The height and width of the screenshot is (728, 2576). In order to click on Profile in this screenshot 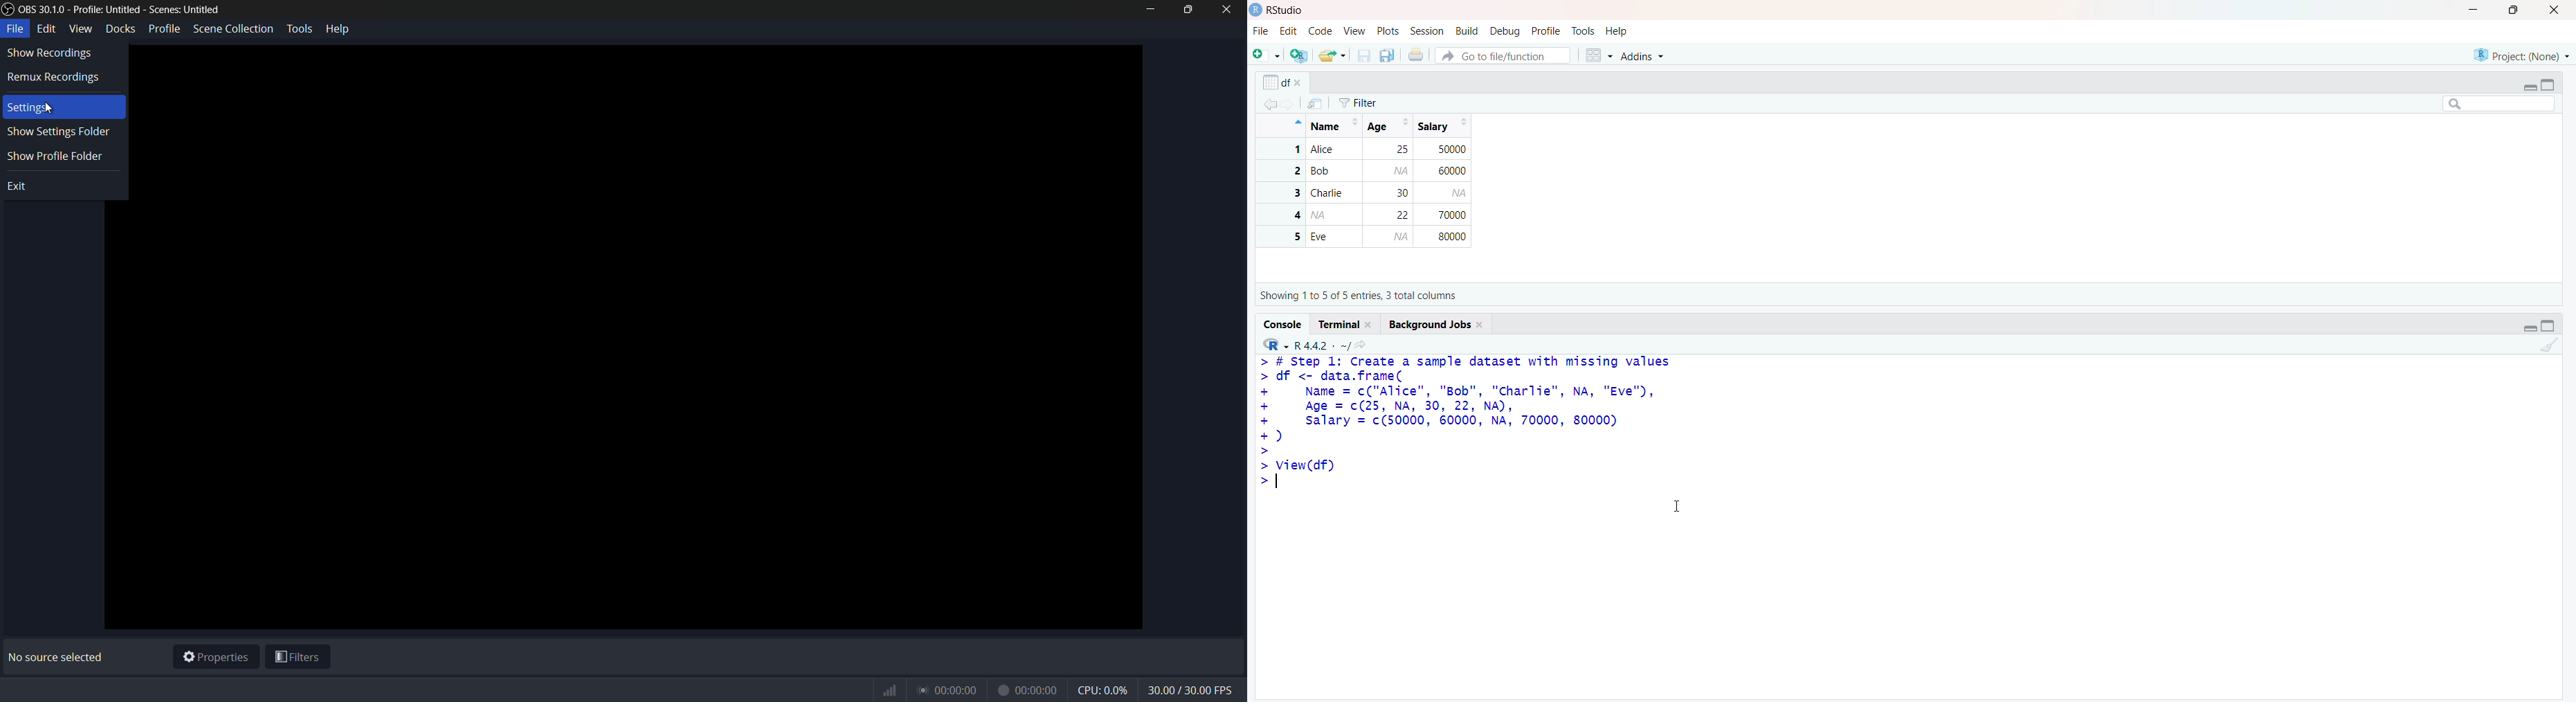, I will do `click(1547, 30)`.